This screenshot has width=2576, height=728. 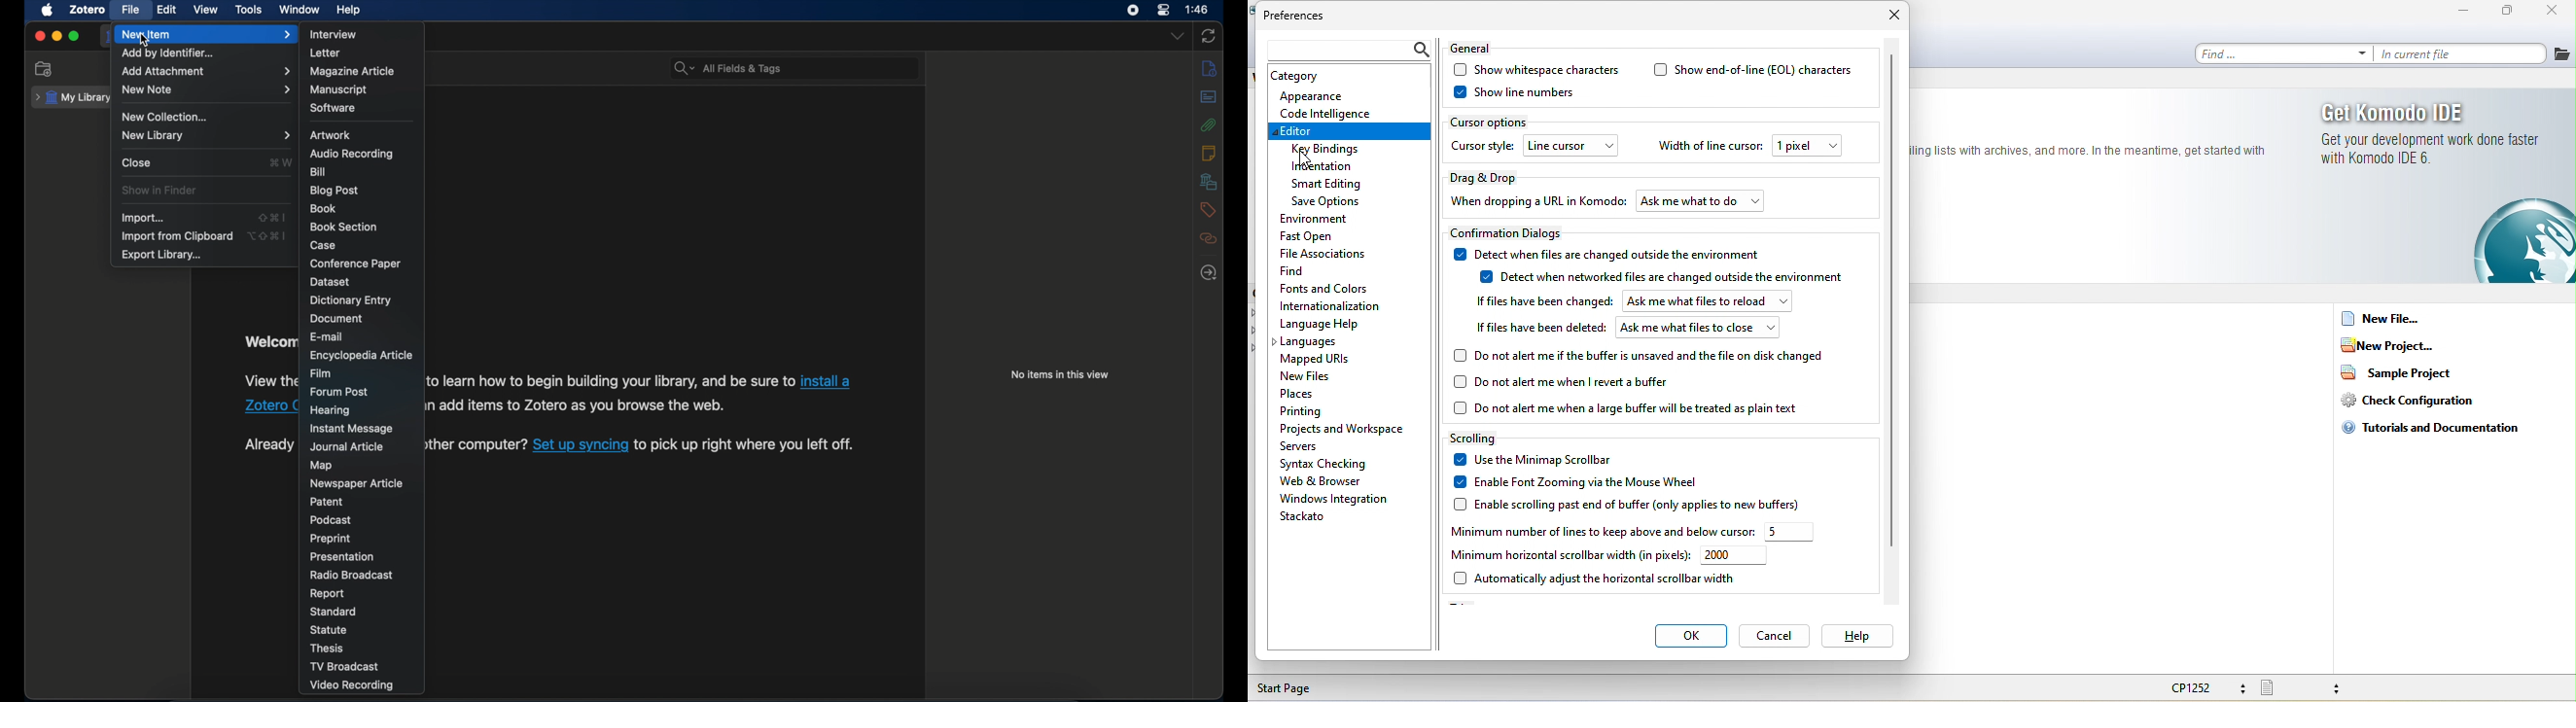 I want to click on locate, so click(x=1209, y=272).